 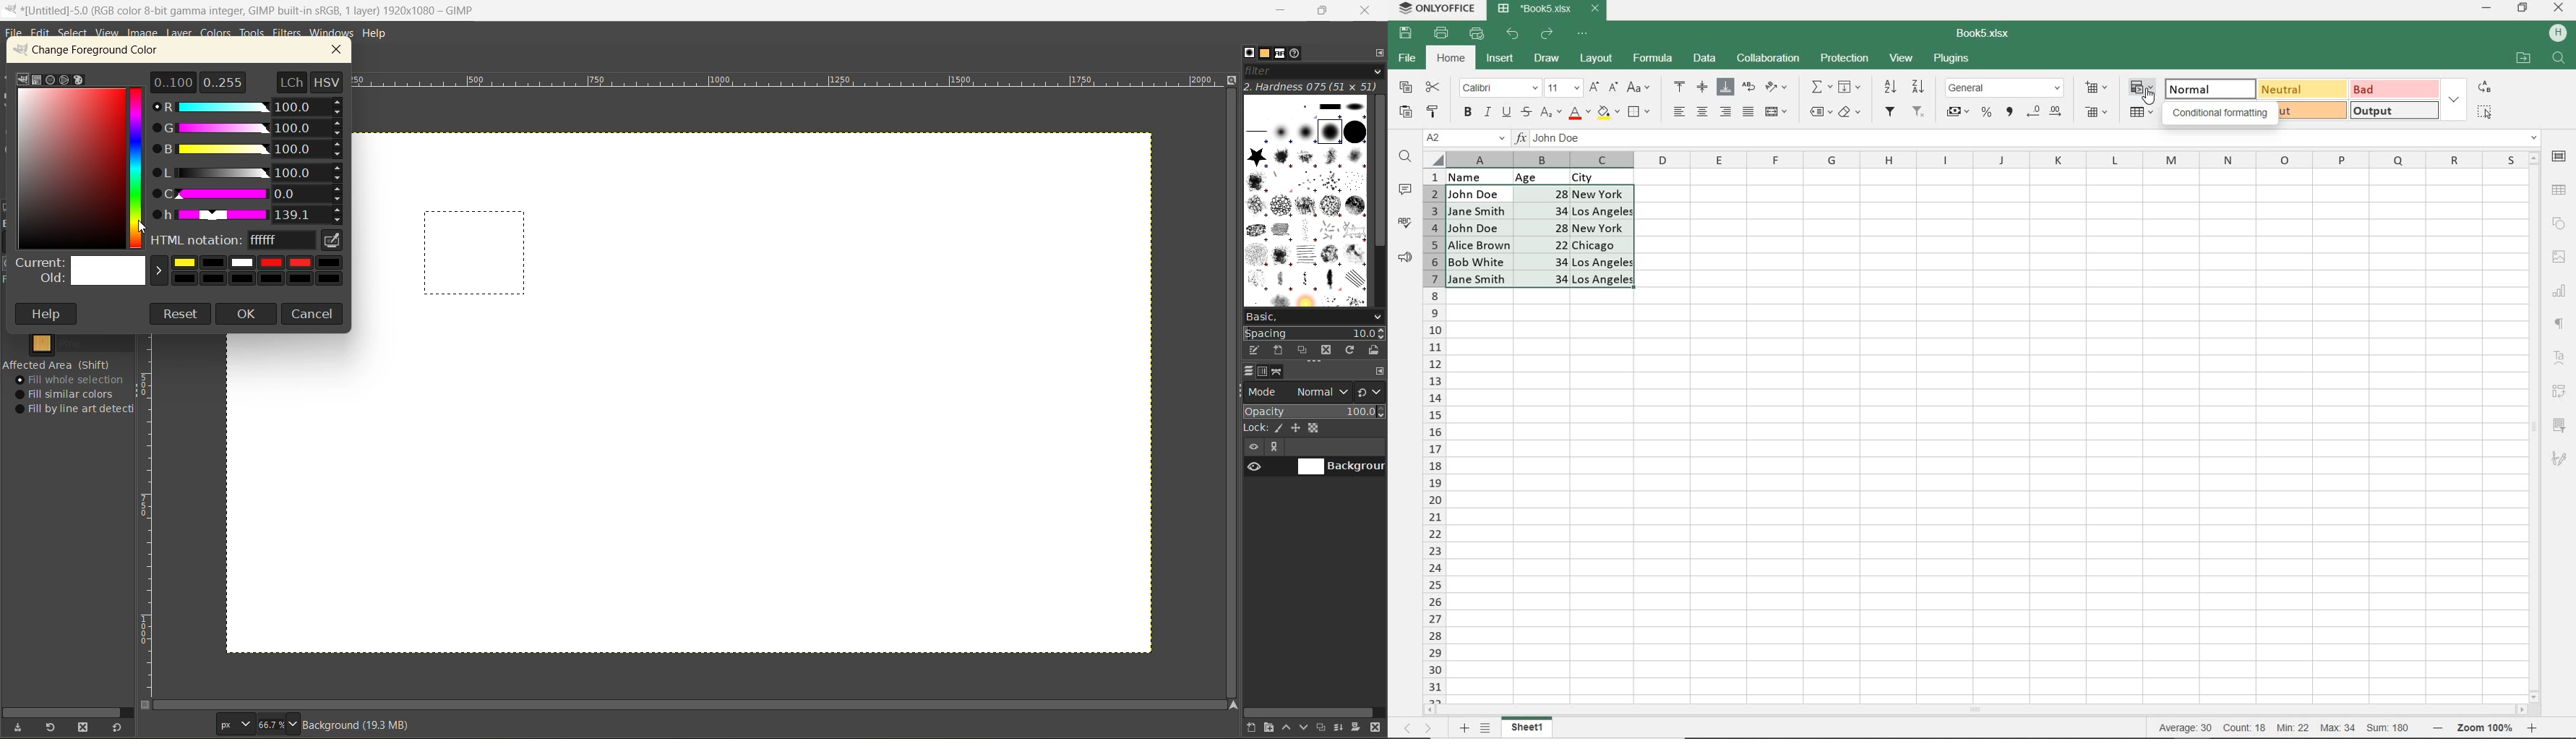 I want to click on SCROLLBAR, so click(x=2537, y=426).